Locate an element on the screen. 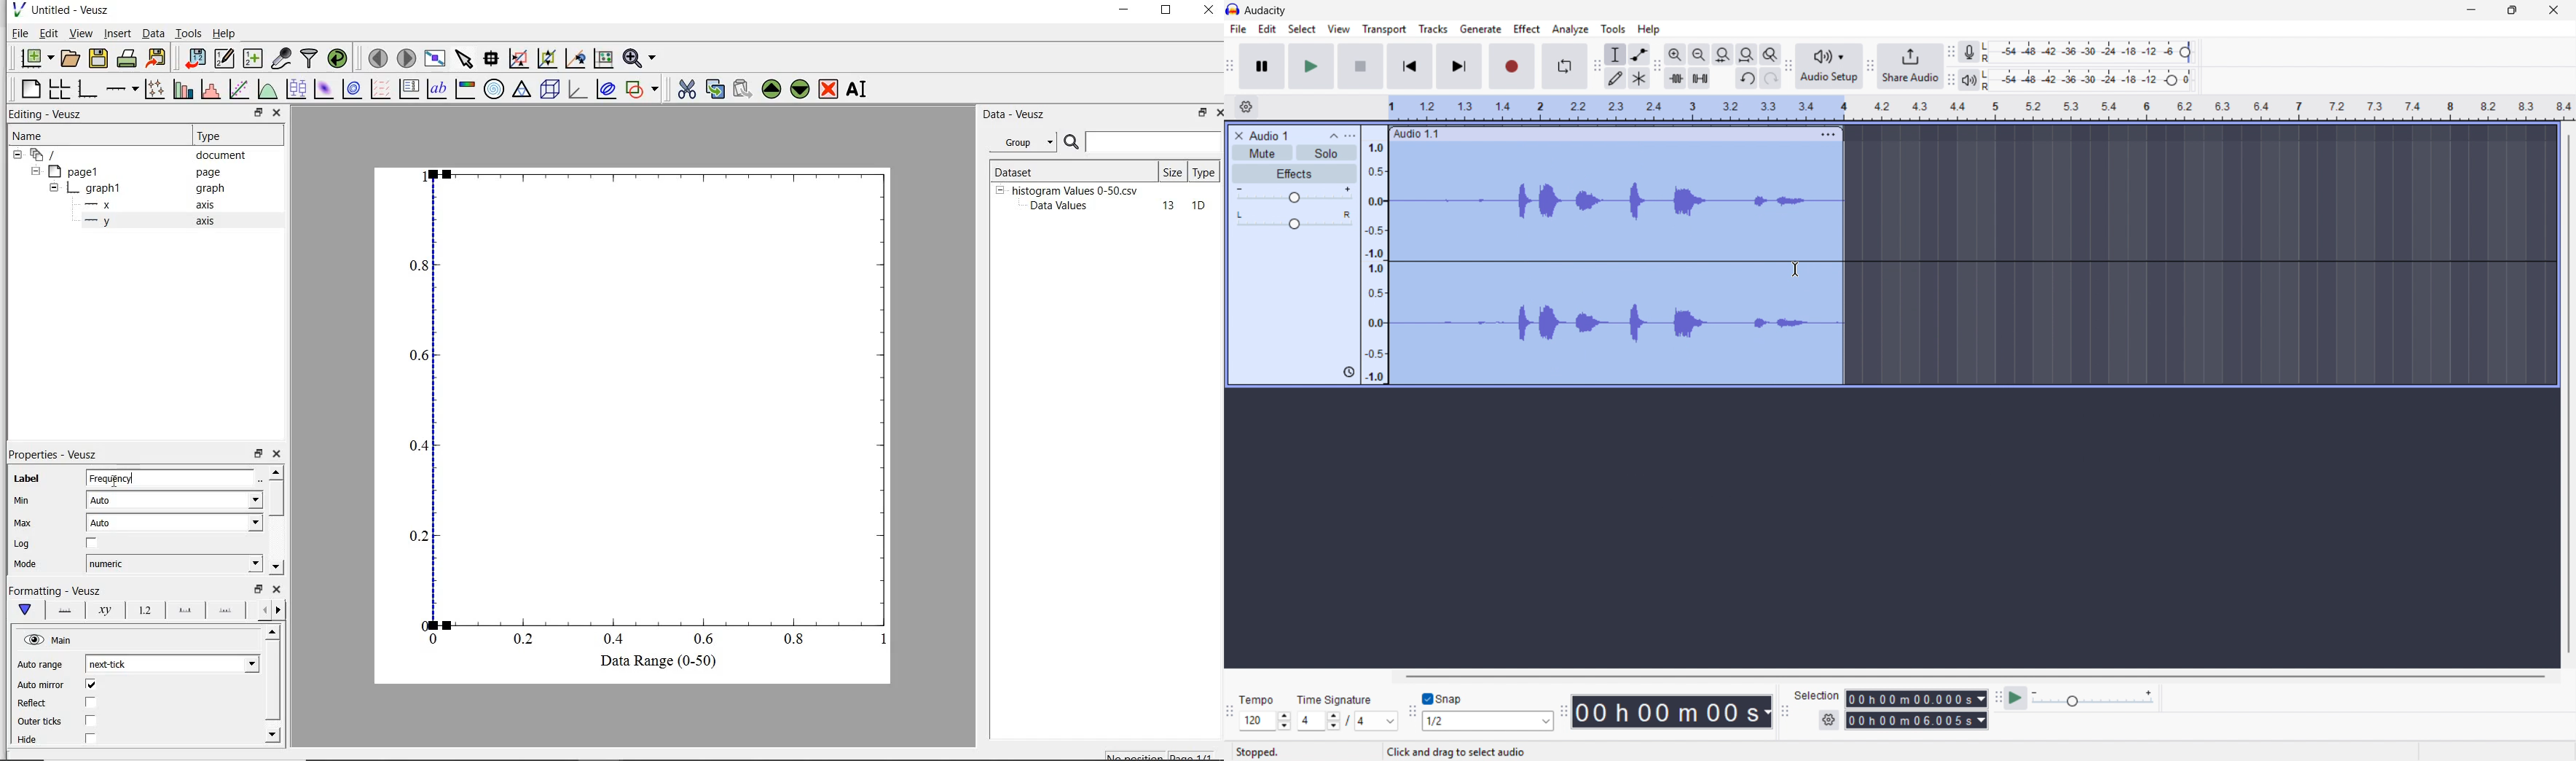  Track clipped is located at coordinates (1618, 264).